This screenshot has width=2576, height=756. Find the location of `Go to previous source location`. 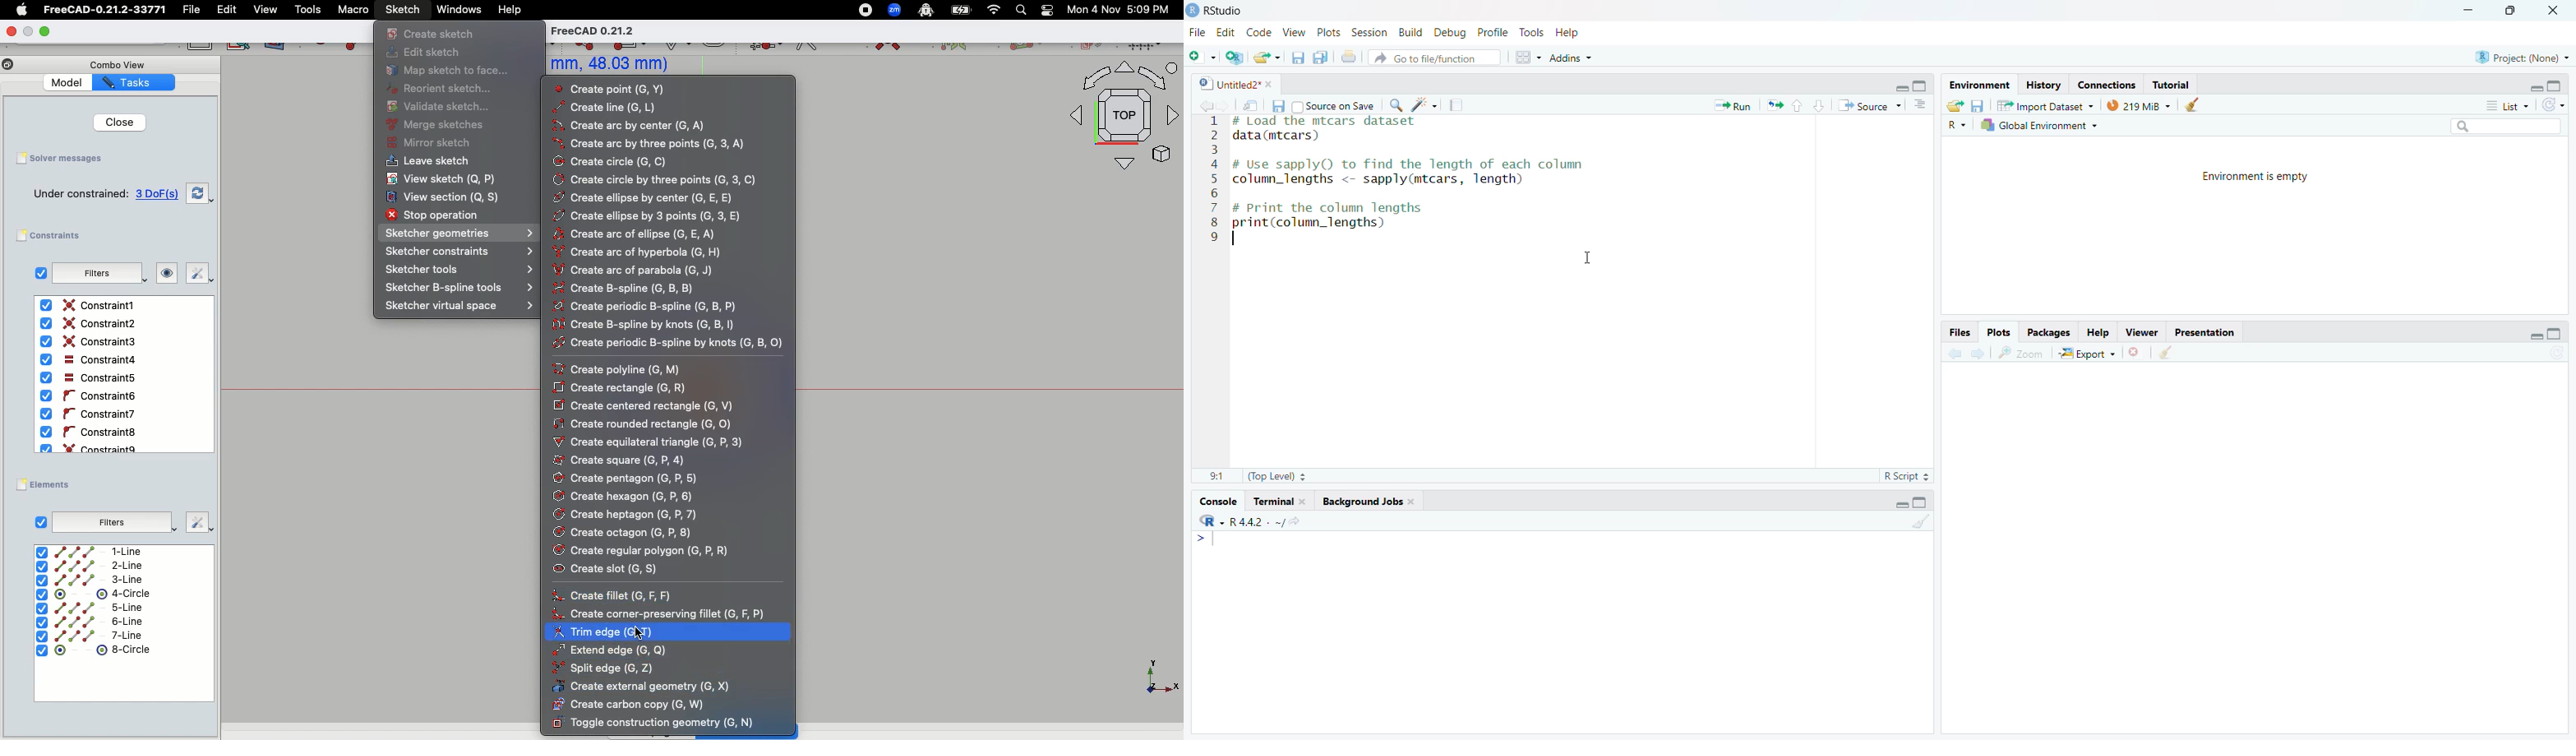

Go to previous source location is located at coordinates (1202, 107).